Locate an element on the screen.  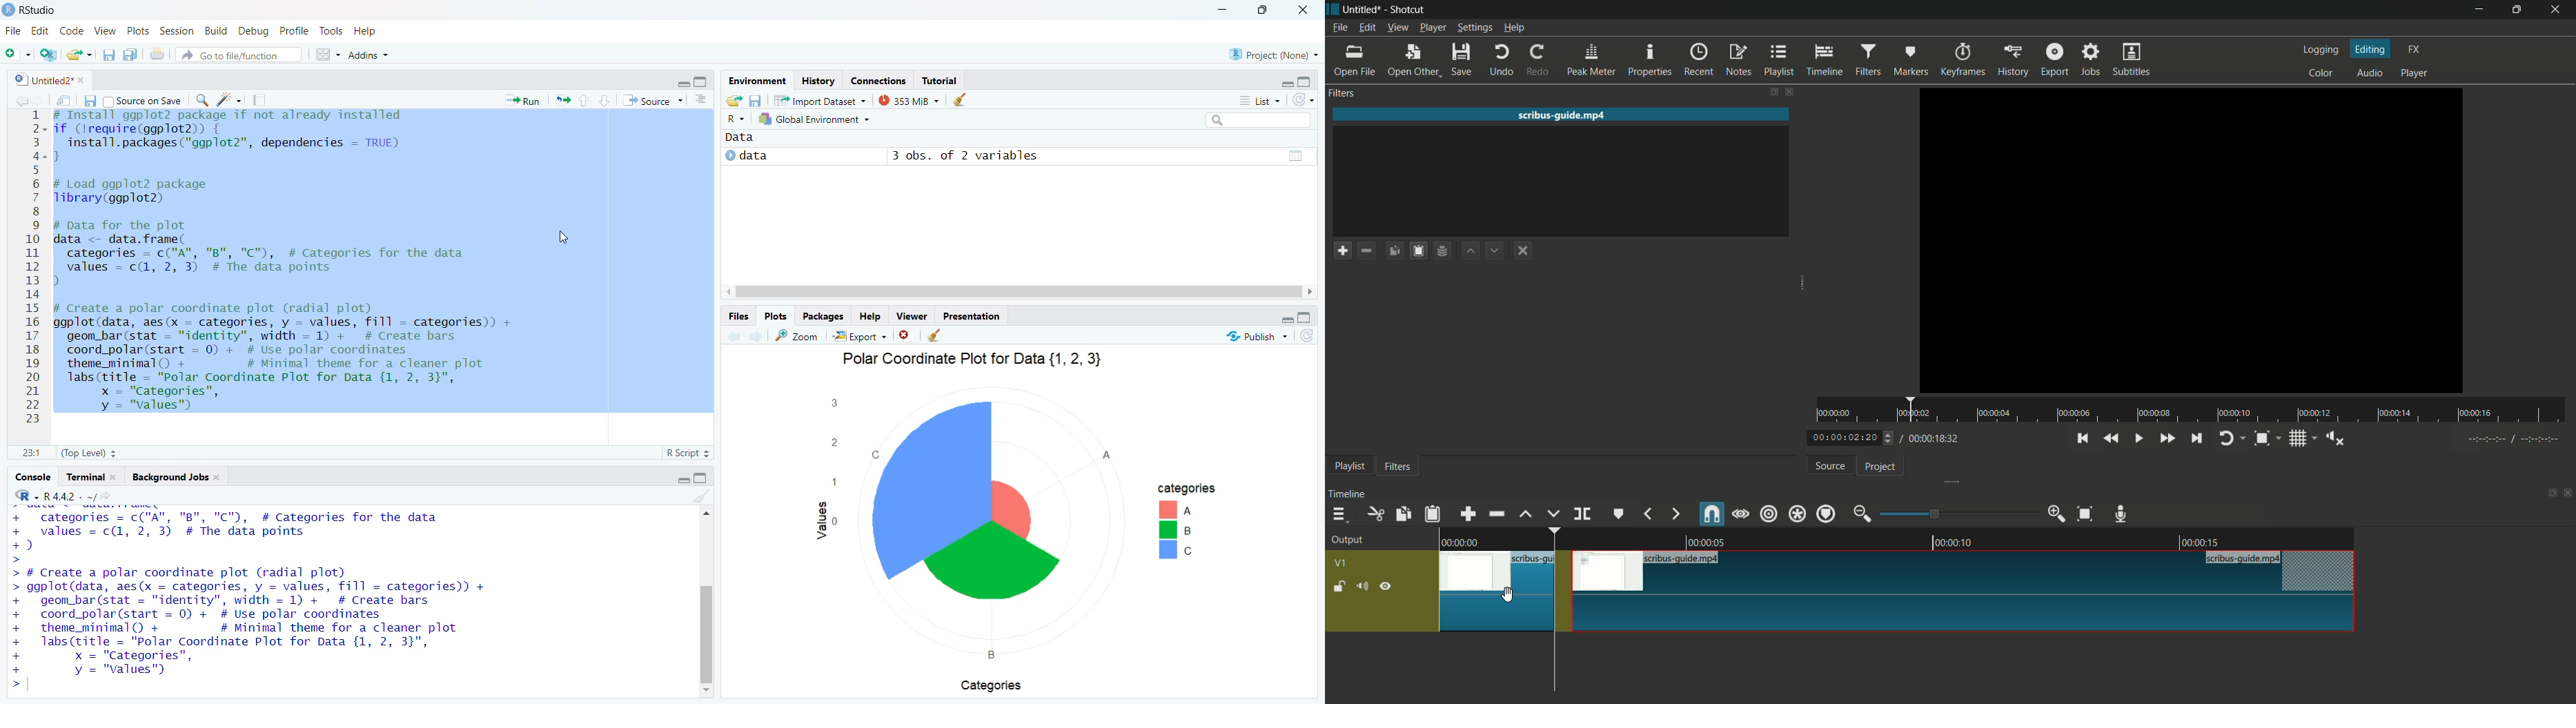
close filters is located at coordinates (1788, 91).